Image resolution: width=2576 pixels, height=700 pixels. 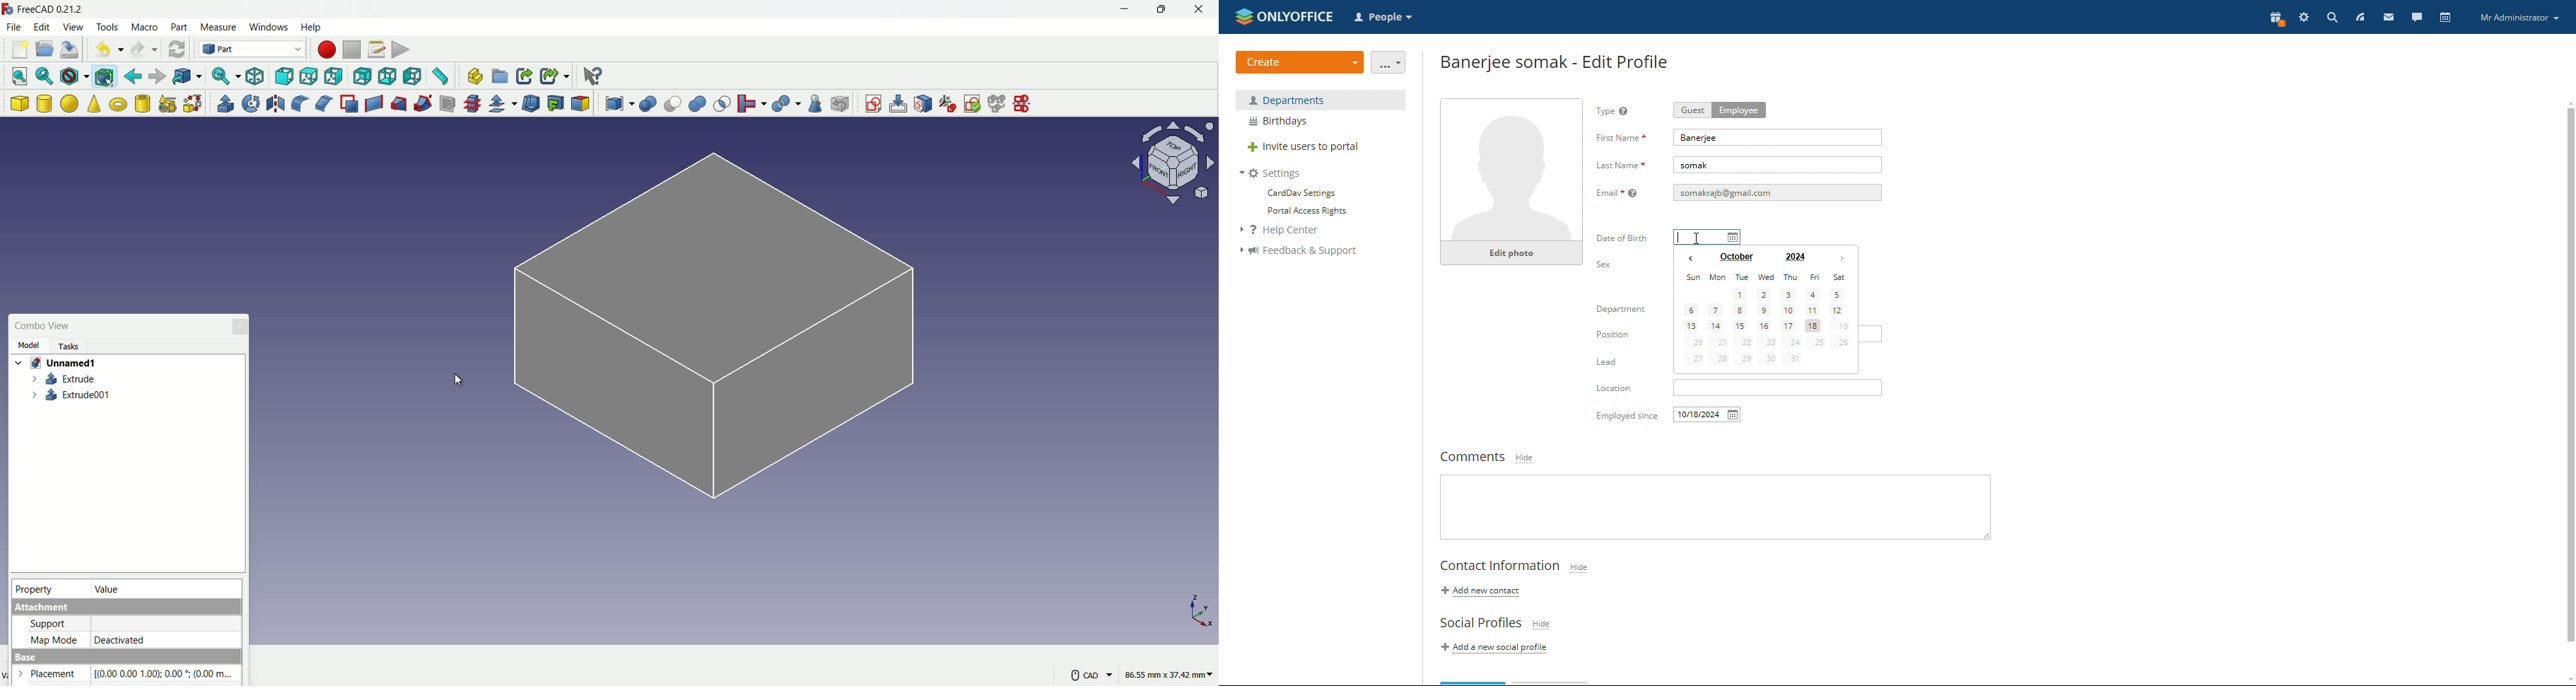 What do you see at coordinates (1201, 11) in the screenshot?
I see `close` at bounding box center [1201, 11].